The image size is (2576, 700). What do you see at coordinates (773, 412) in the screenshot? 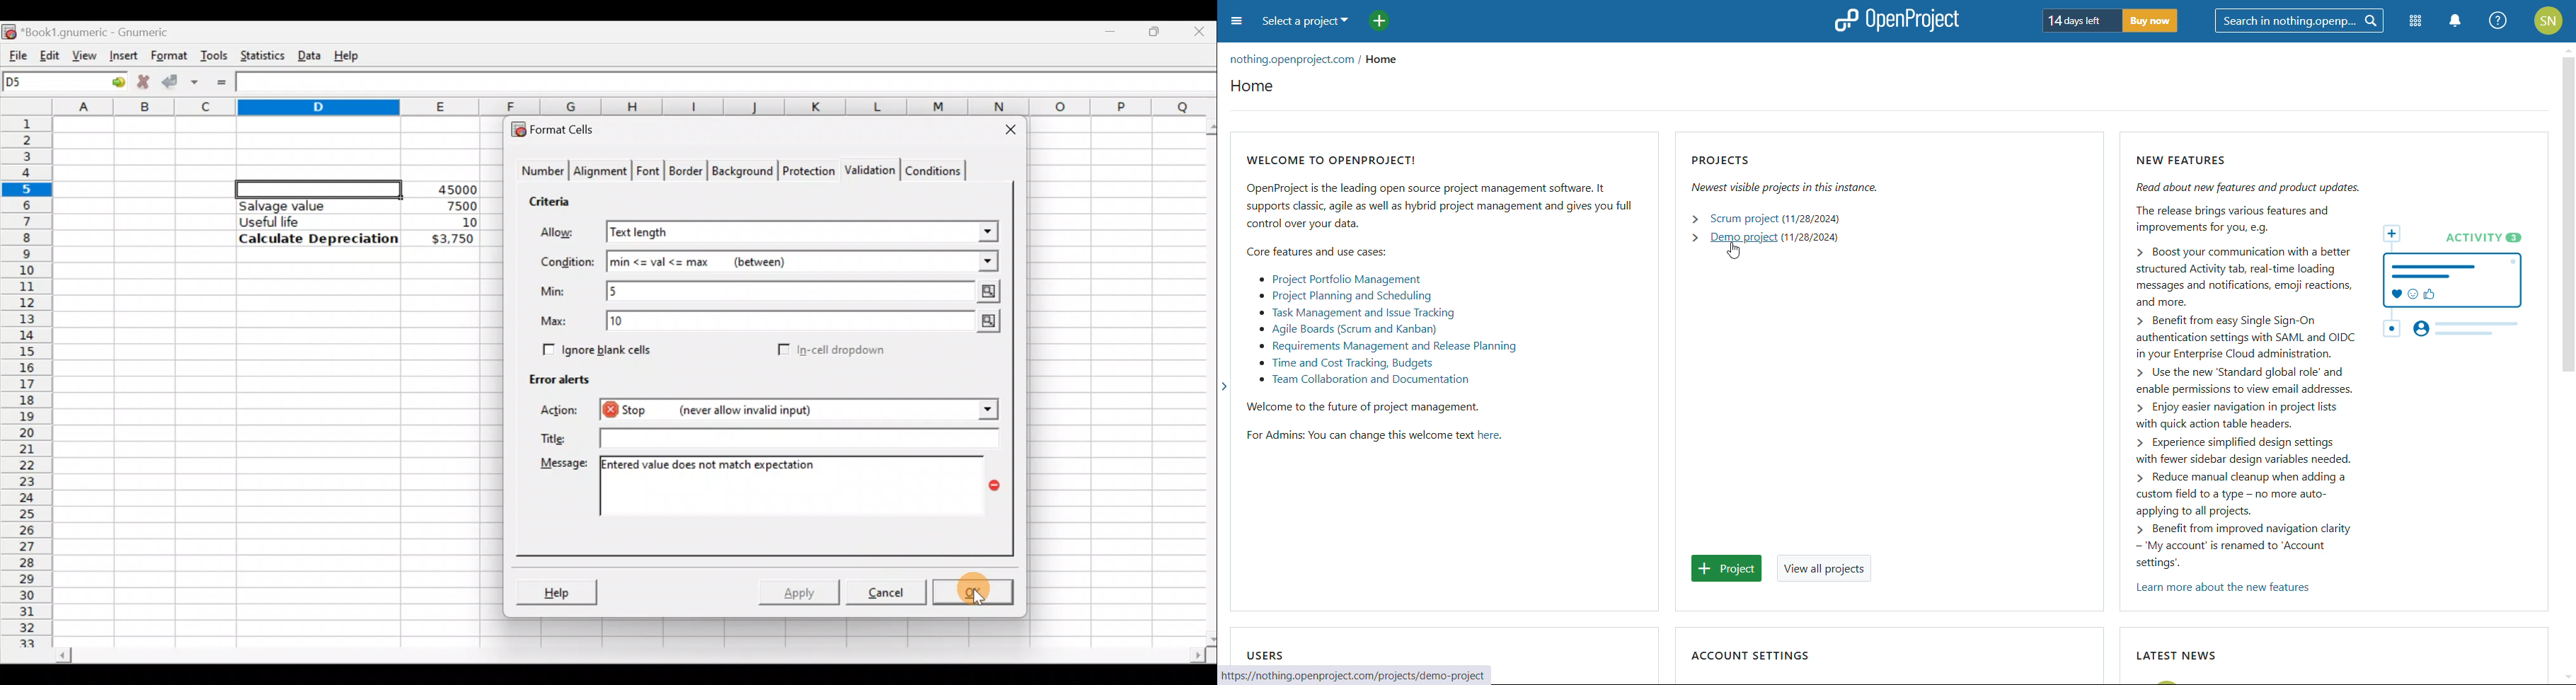
I see `Stop (never allow invalid input) action selected` at bounding box center [773, 412].